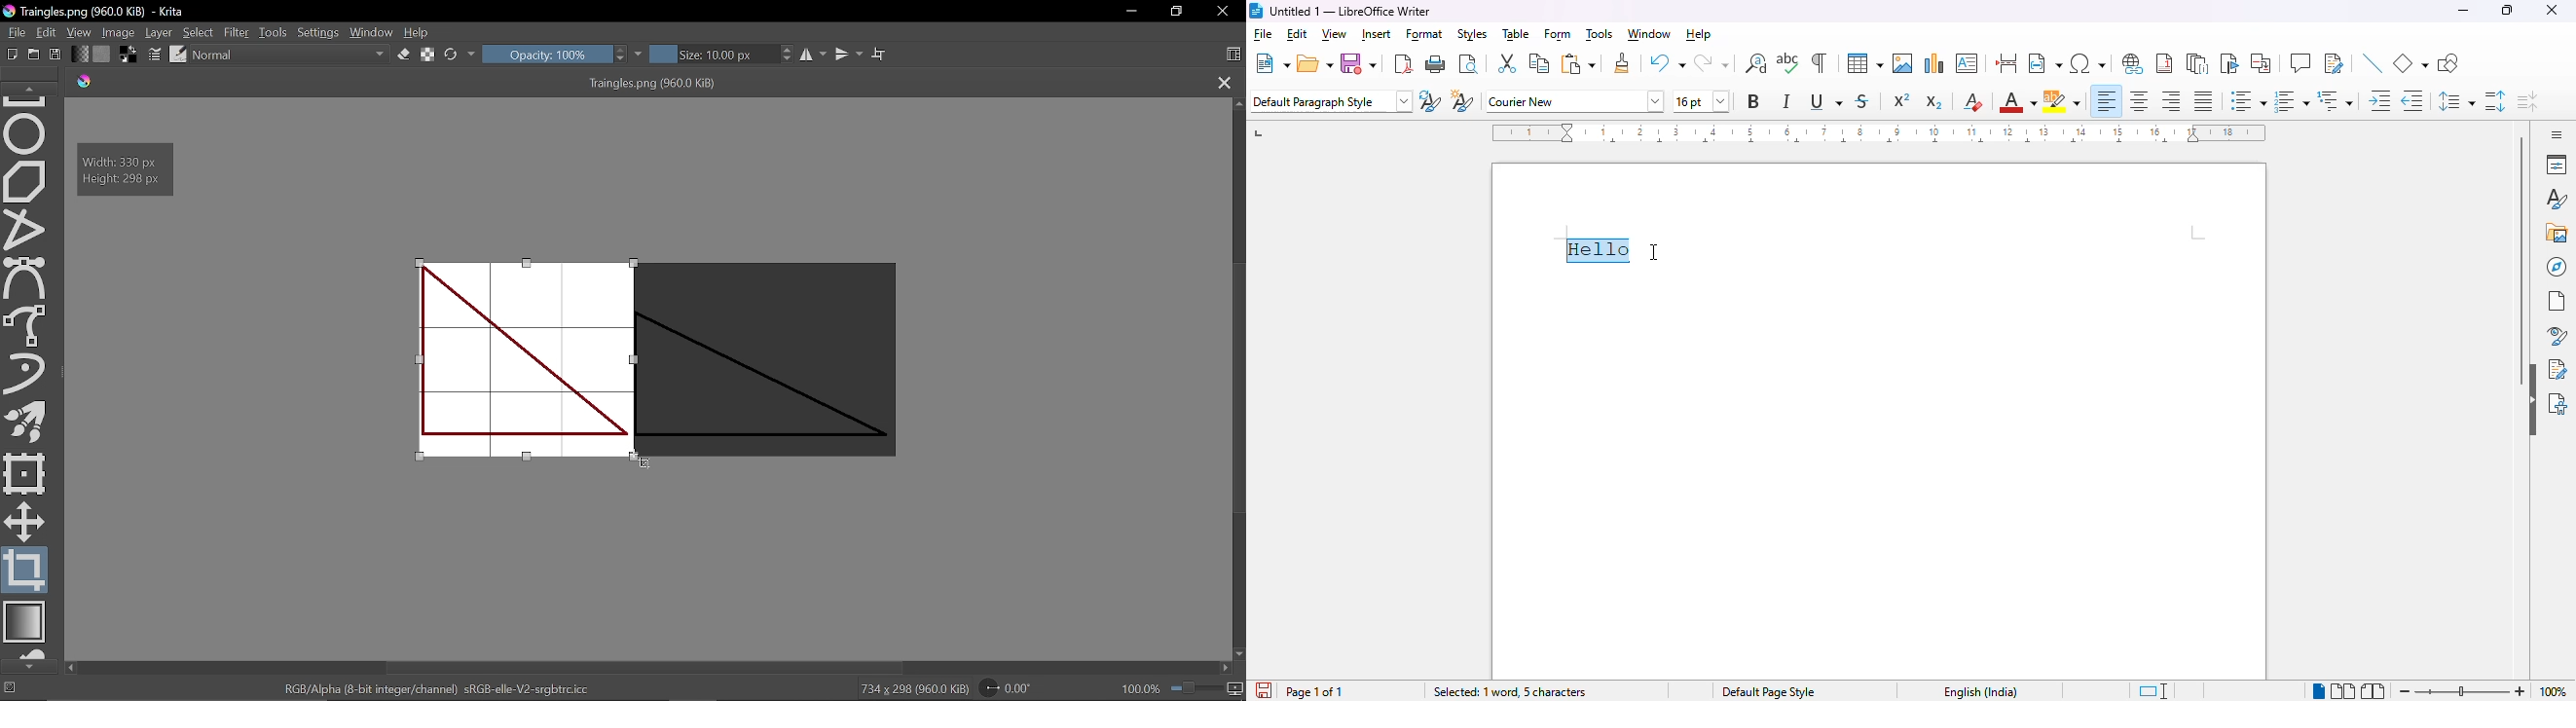 This screenshot has width=2576, height=728. What do you see at coordinates (27, 324) in the screenshot?
I see `Freehand select tool` at bounding box center [27, 324].